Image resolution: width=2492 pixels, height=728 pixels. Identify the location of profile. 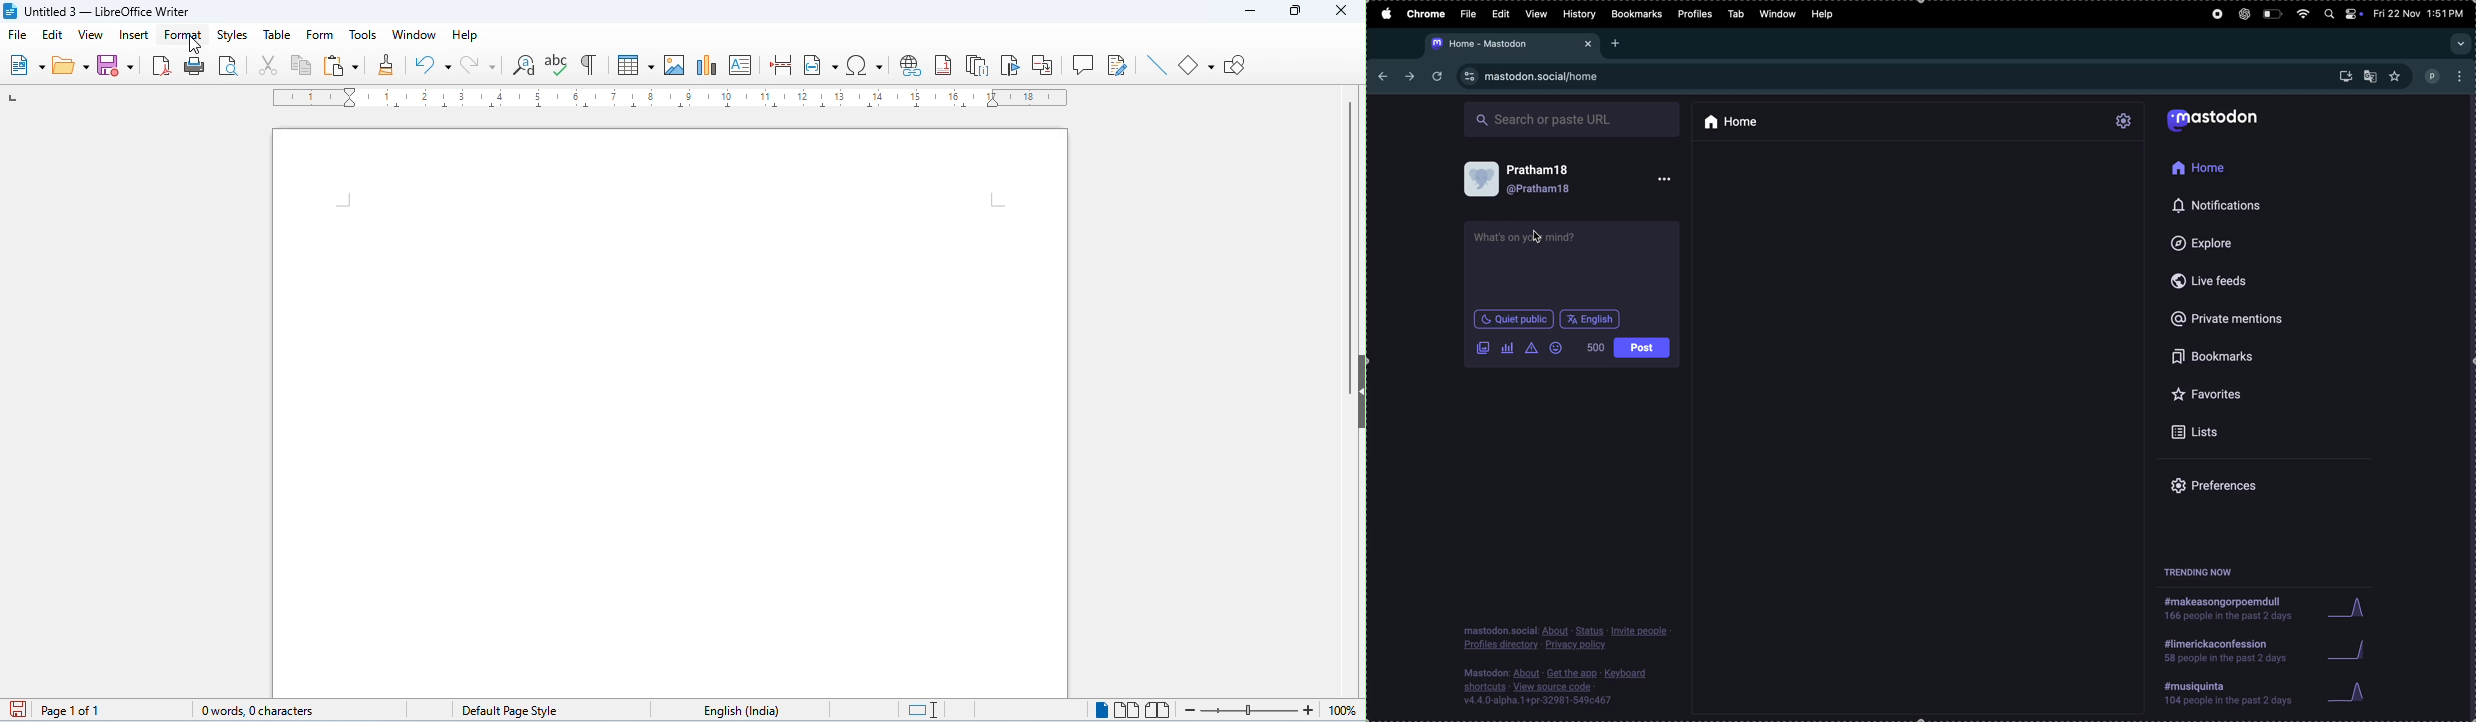
(2431, 75).